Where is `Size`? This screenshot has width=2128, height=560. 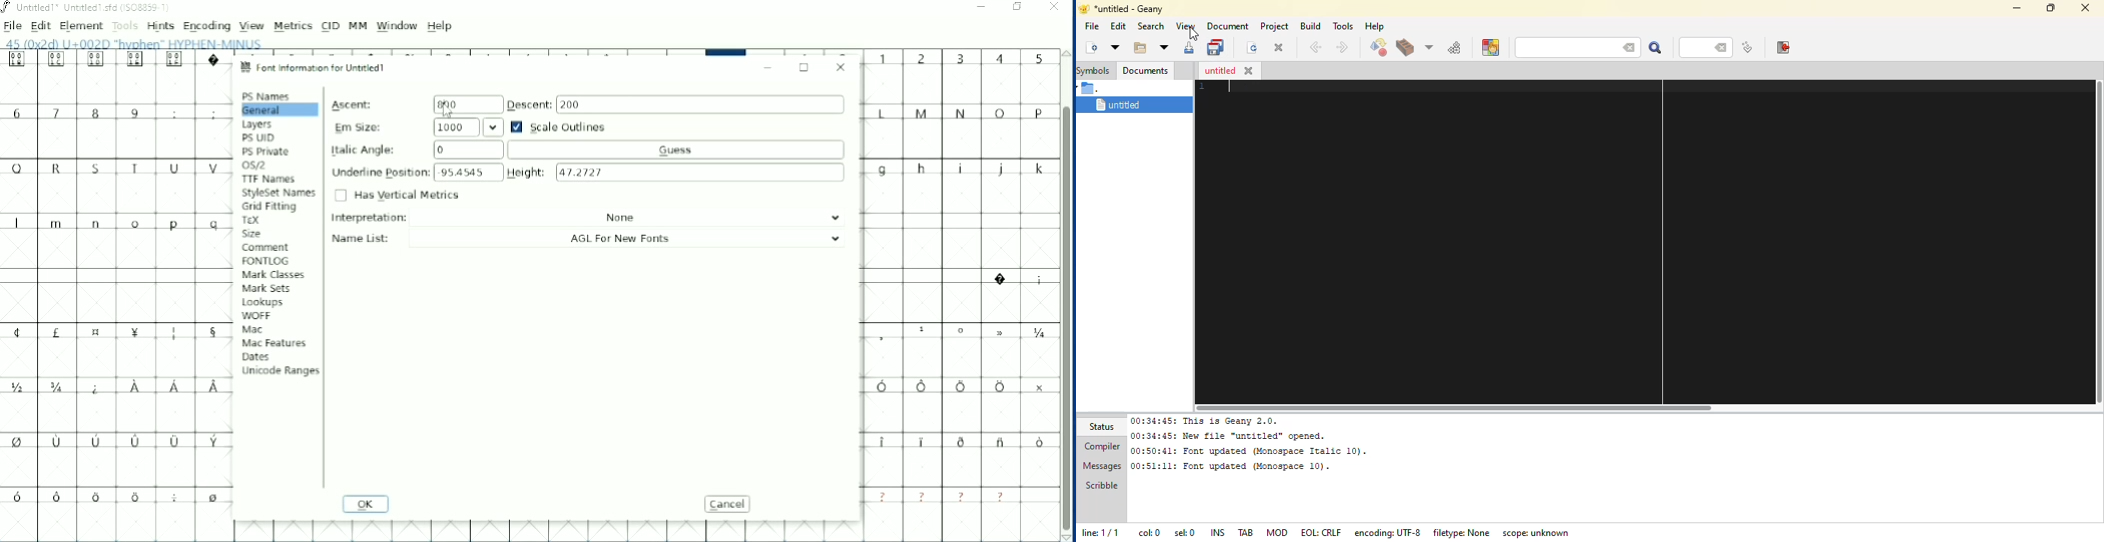 Size is located at coordinates (255, 233).